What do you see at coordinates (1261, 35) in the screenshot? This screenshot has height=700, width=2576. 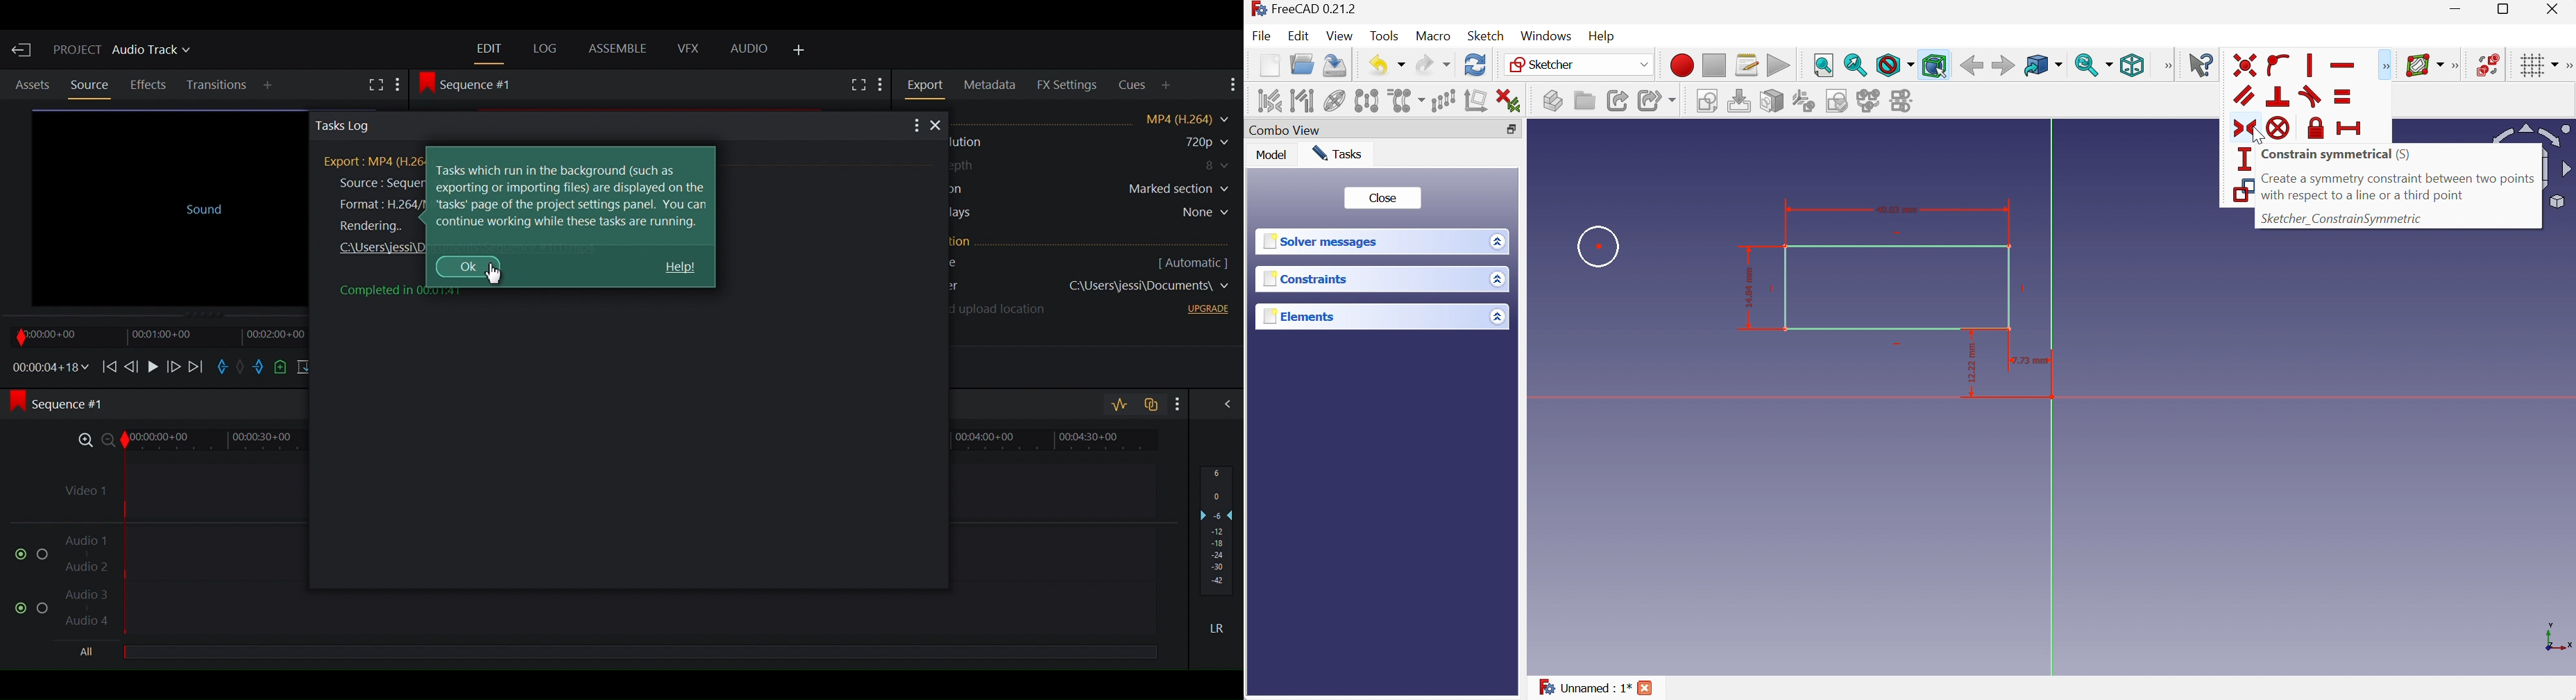 I see `File` at bounding box center [1261, 35].